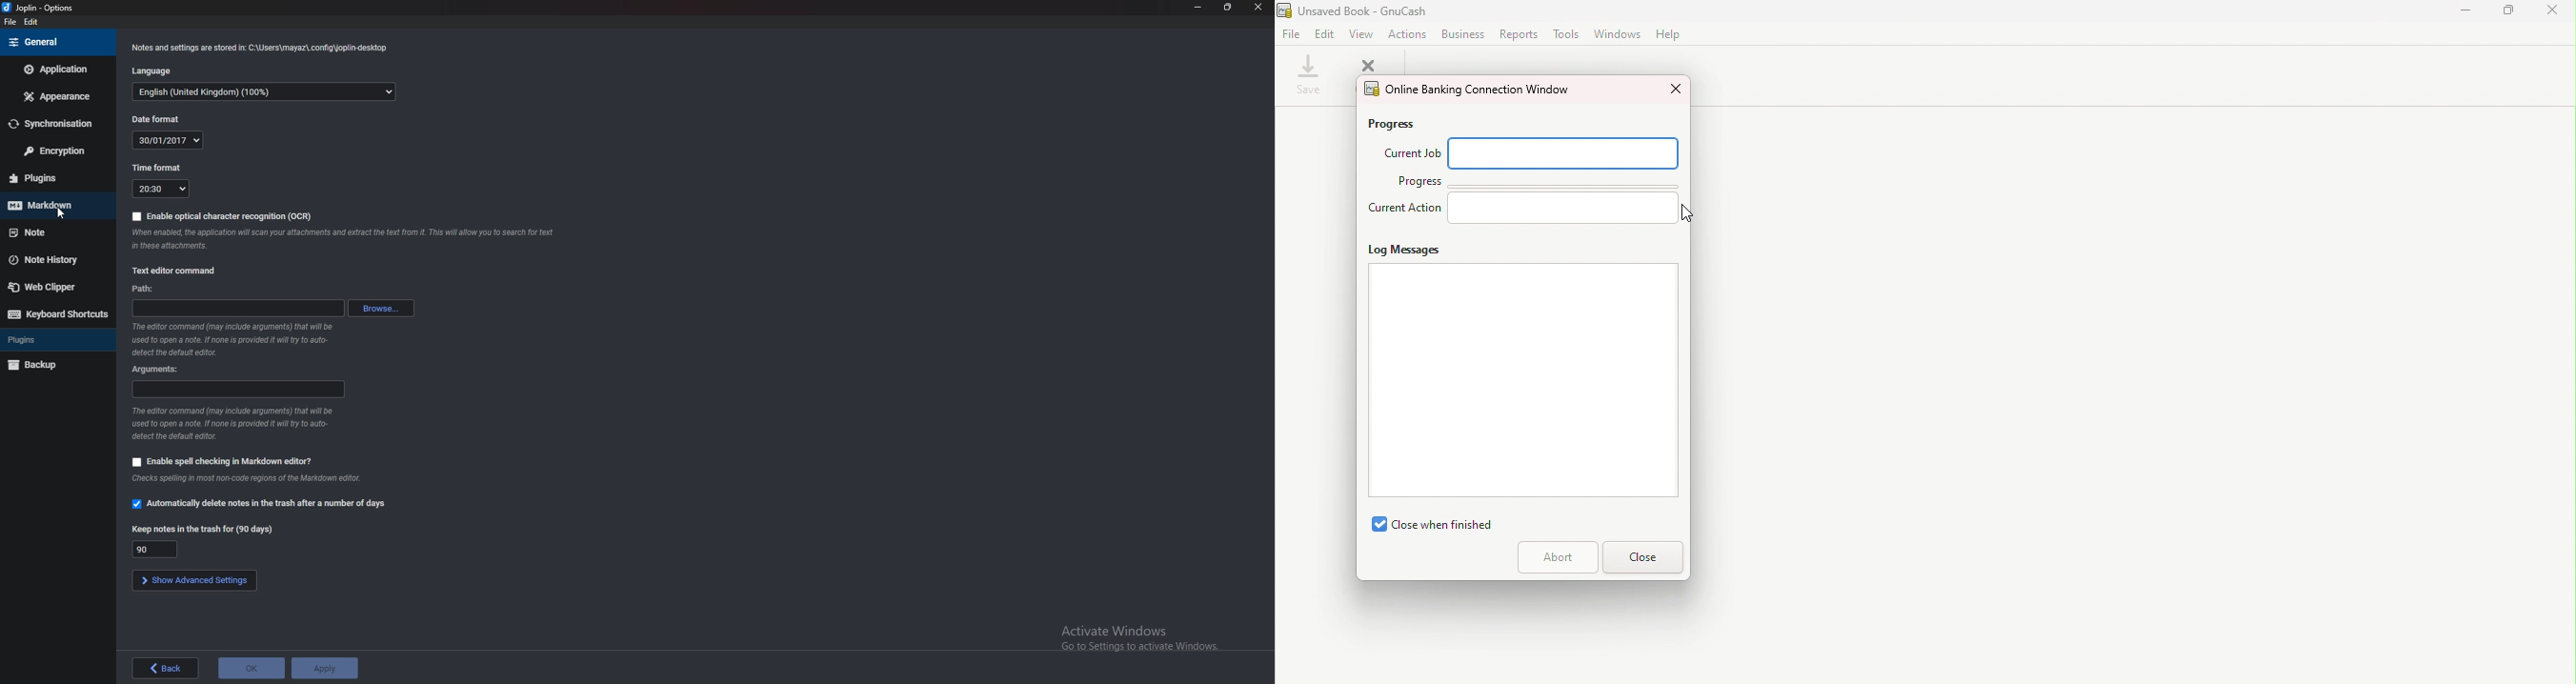 Image resolution: width=2576 pixels, height=700 pixels. Describe the element at coordinates (256, 504) in the screenshot. I see `Automatically delete notes` at that location.